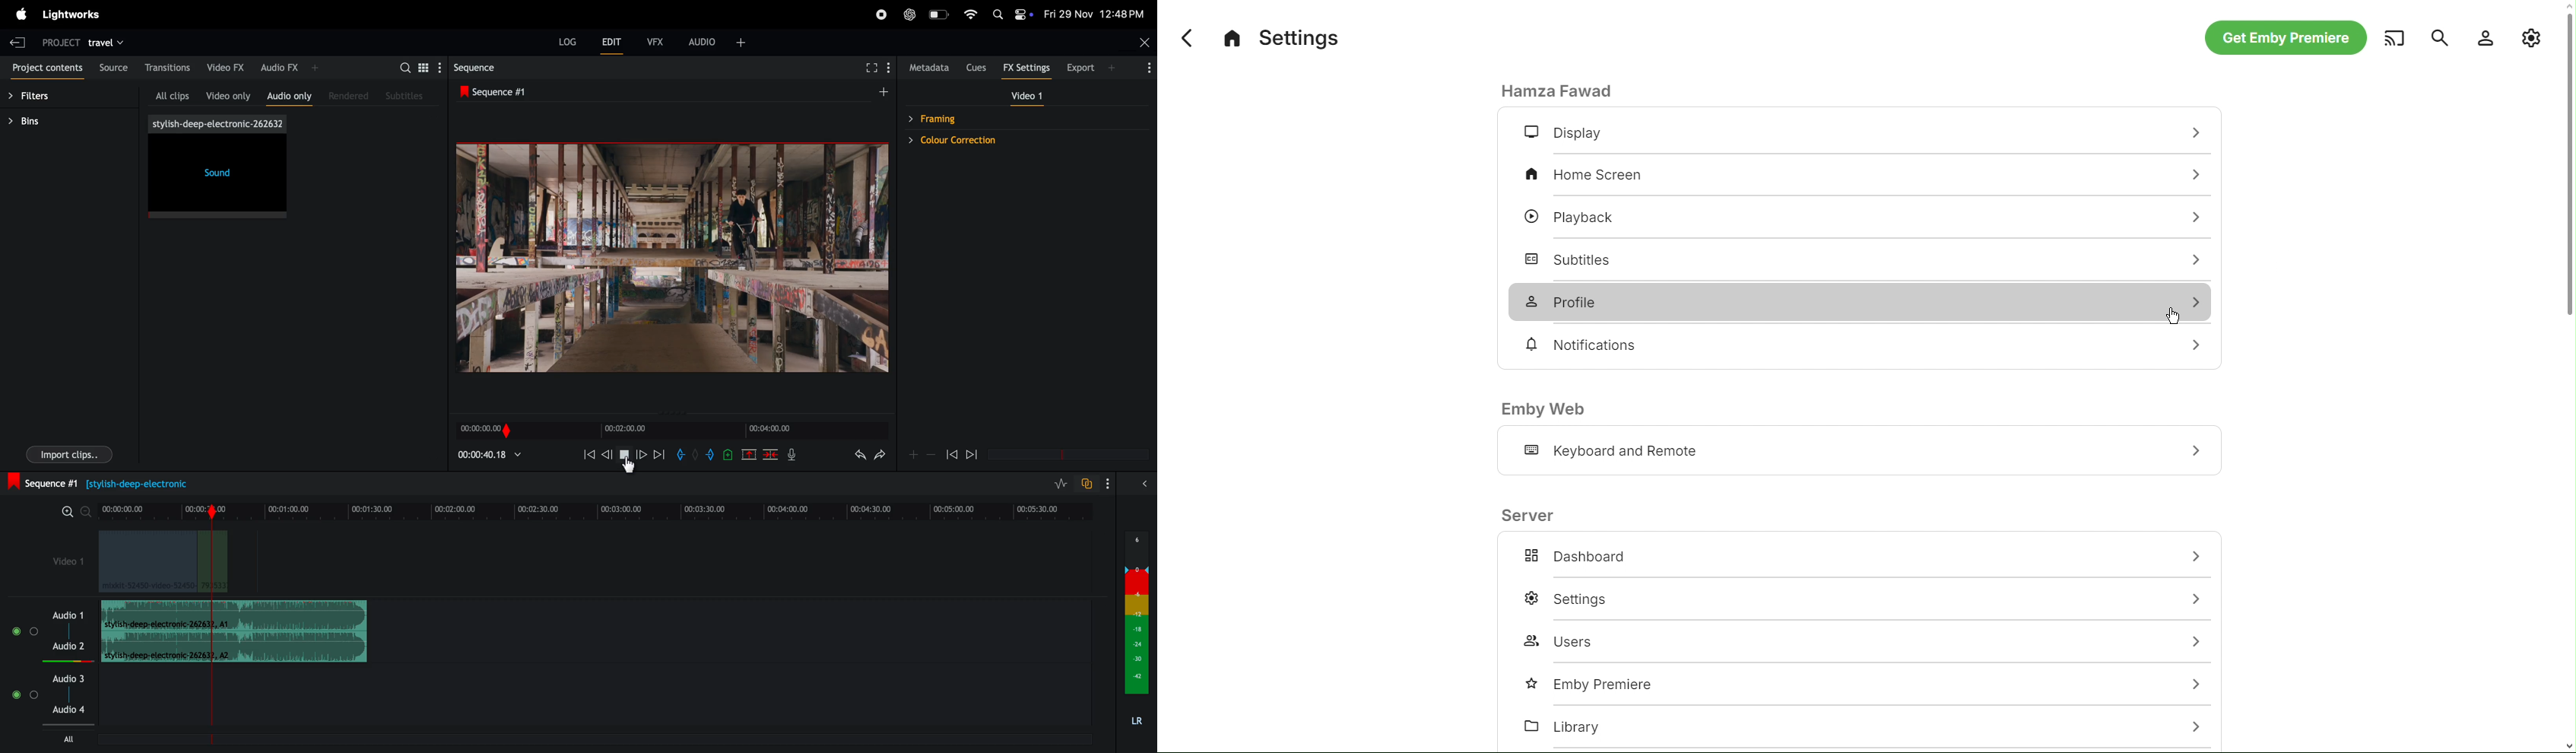  I want to click on meta data, so click(930, 68).